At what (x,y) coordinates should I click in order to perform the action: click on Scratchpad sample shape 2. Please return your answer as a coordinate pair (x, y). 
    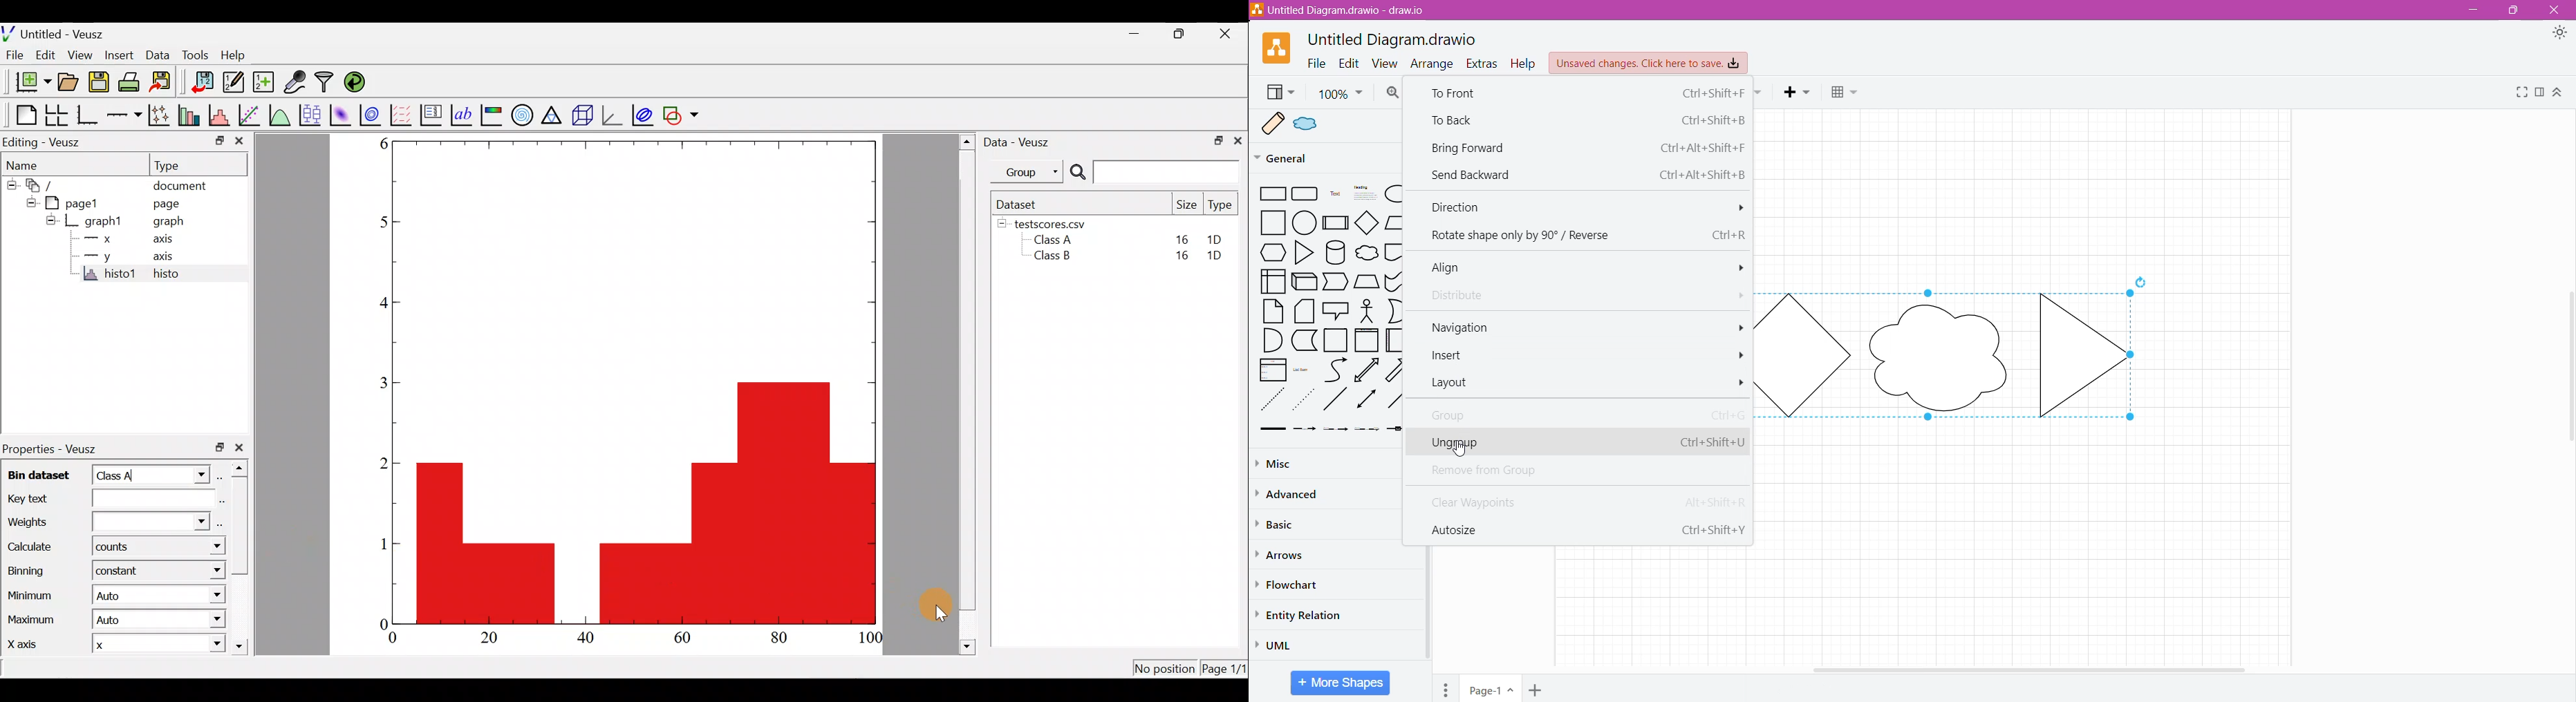
    Looking at the image, I should click on (1312, 126).